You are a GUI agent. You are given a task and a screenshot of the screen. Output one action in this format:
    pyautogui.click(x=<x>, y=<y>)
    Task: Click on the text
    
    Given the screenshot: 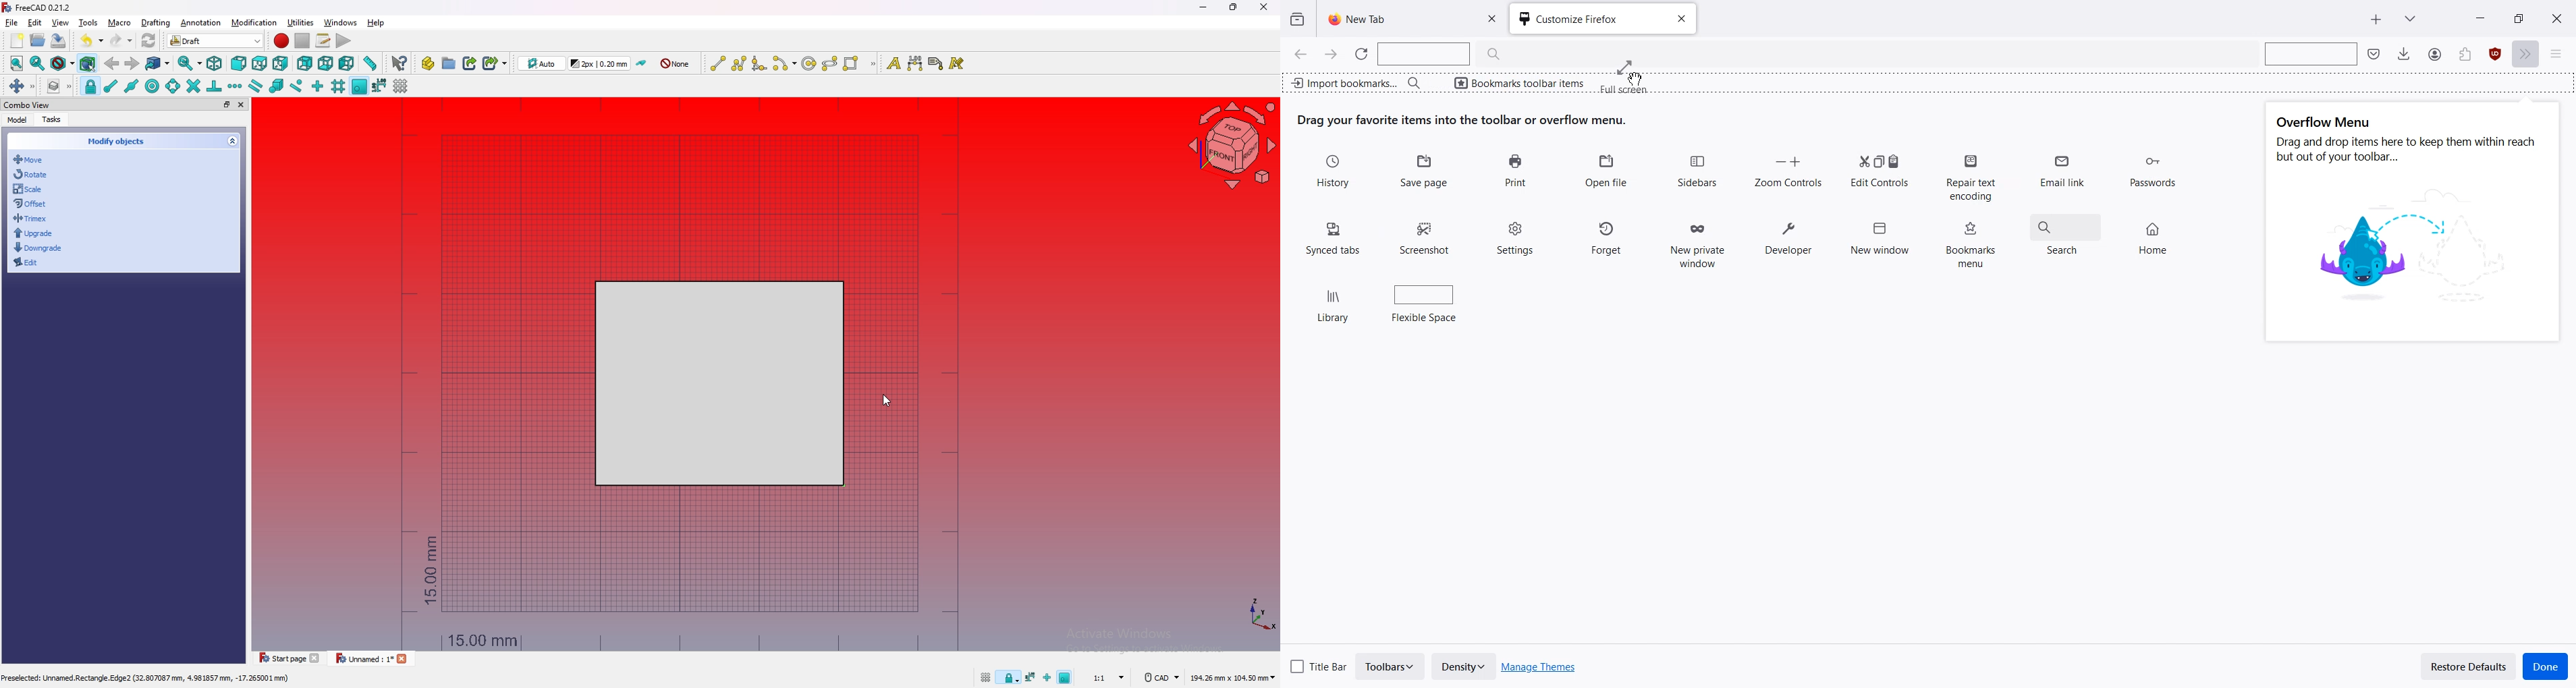 What is the action you would take?
    pyautogui.click(x=893, y=63)
    